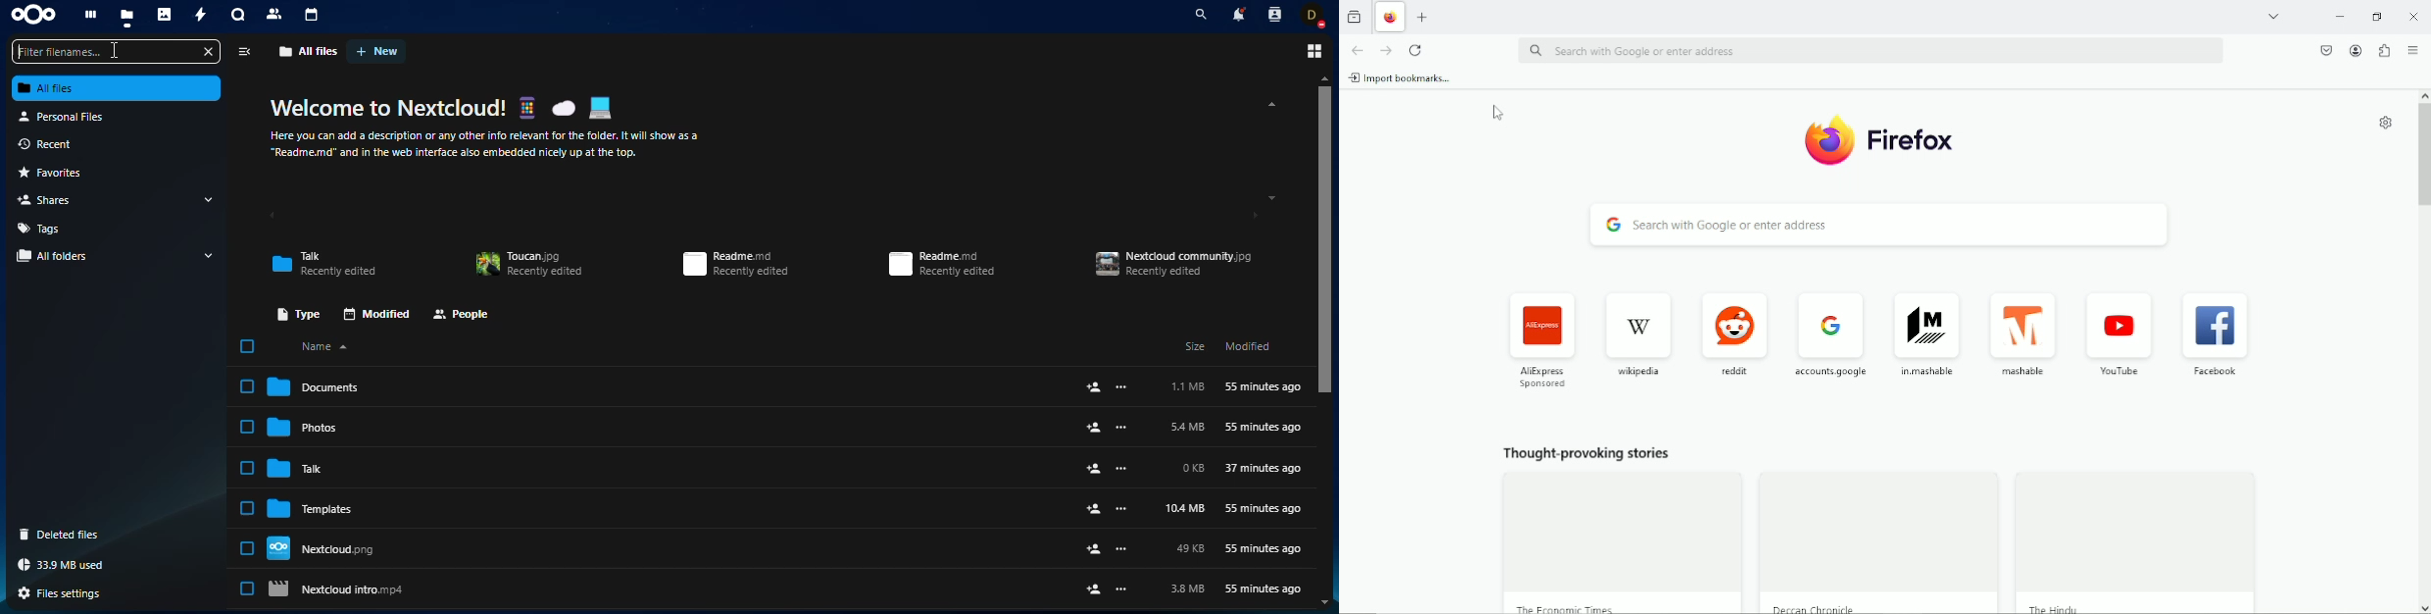 The image size is (2436, 616). What do you see at coordinates (247, 467) in the screenshot?
I see `Click to select` at bounding box center [247, 467].